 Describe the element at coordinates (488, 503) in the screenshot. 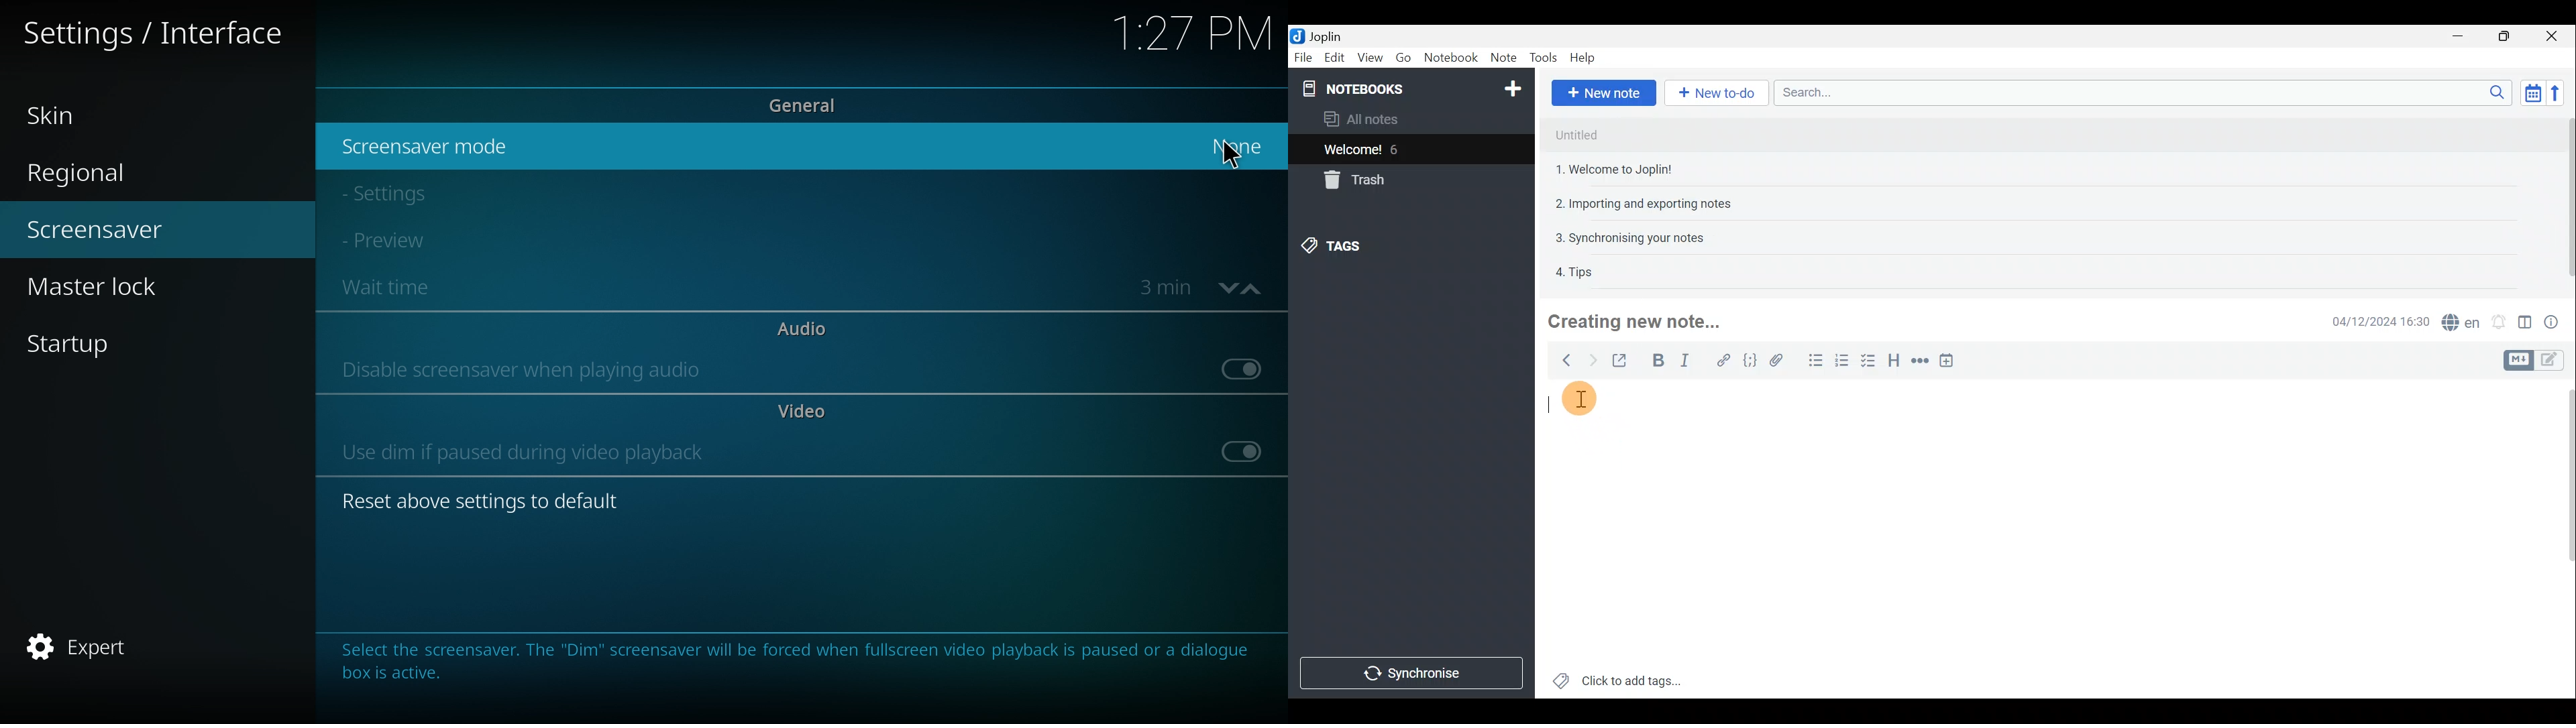

I see `reset above settings to default` at that location.